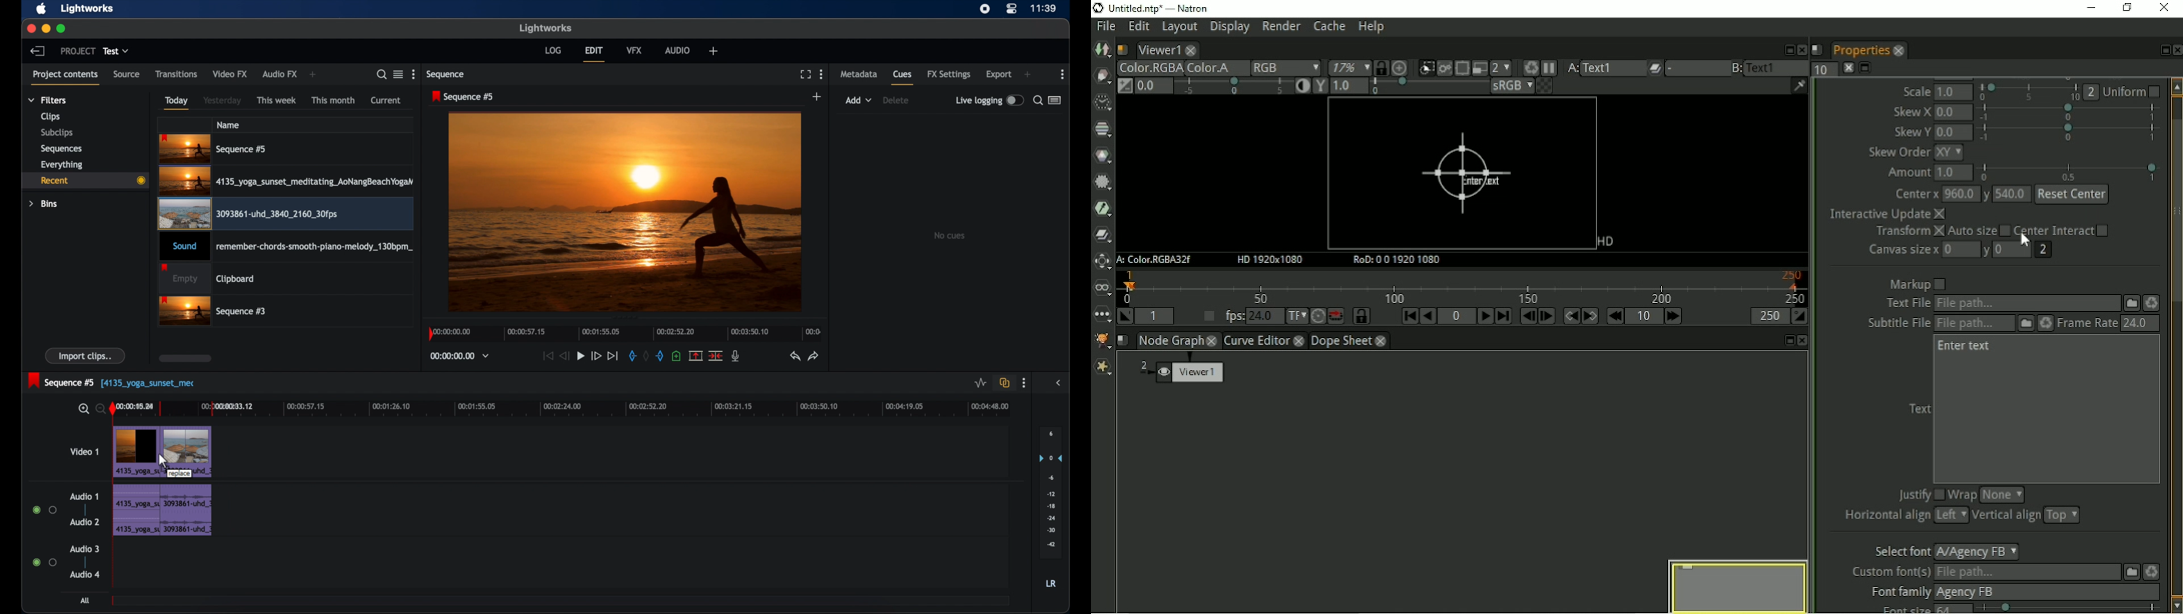 The image size is (2184, 616). What do you see at coordinates (31, 28) in the screenshot?
I see `close` at bounding box center [31, 28].